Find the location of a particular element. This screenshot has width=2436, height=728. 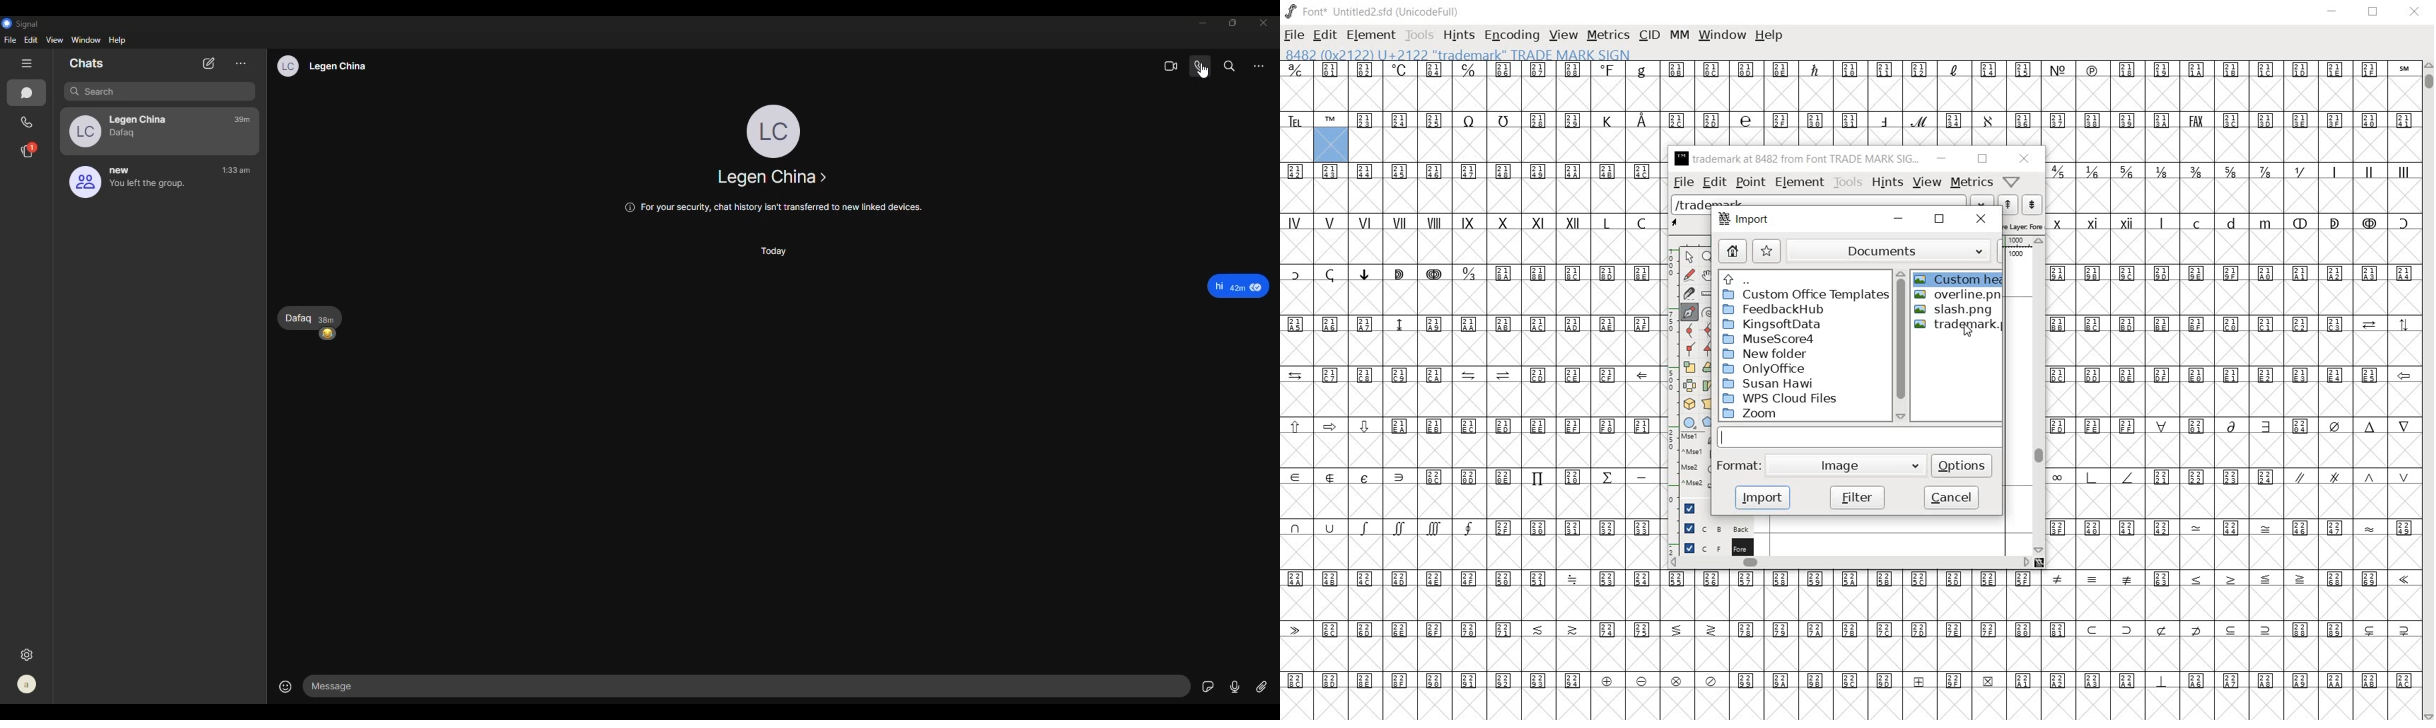

TOOLS is located at coordinates (1419, 35).